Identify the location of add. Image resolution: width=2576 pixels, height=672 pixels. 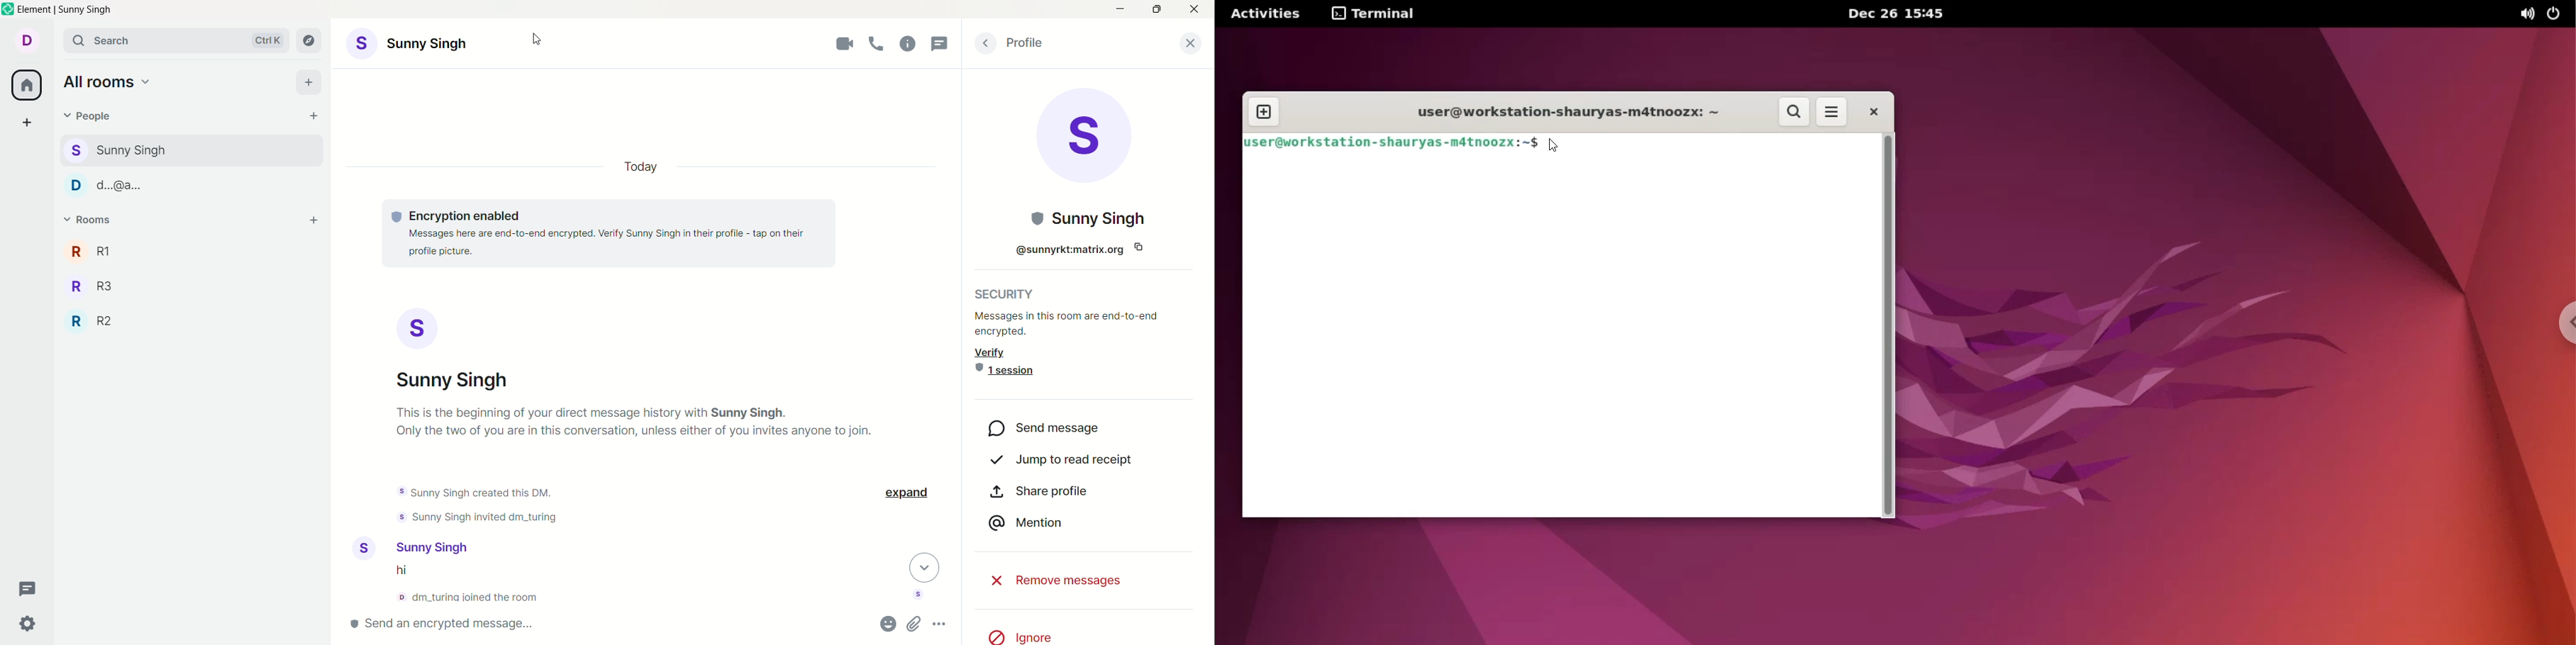
(315, 222).